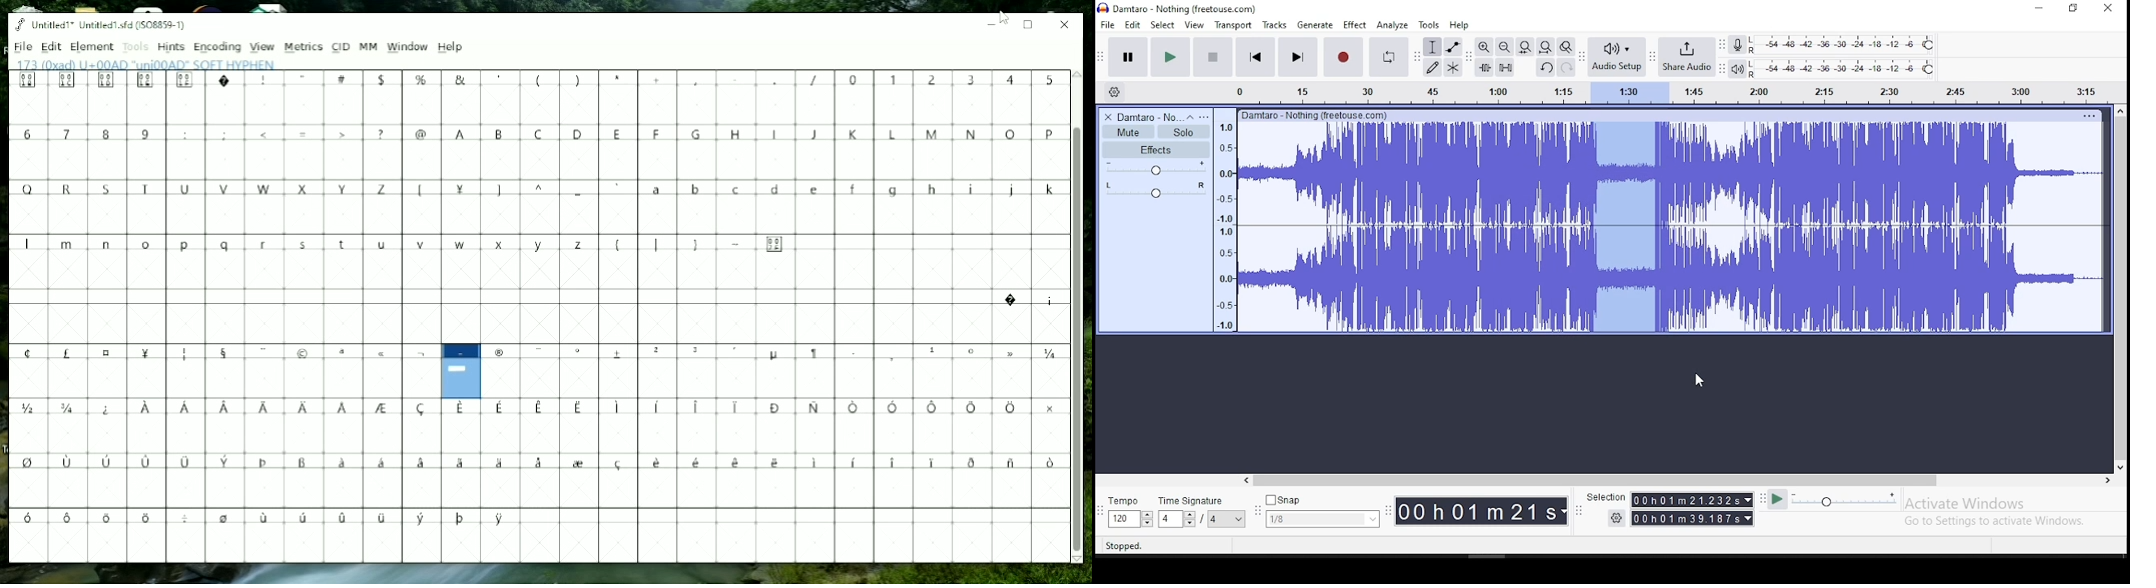 Image resolution: width=2156 pixels, height=588 pixels. What do you see at coordinates (1676, 480) in the screenshot?
I see `horizontal scroll bar` at bounding box center [1676, 480].